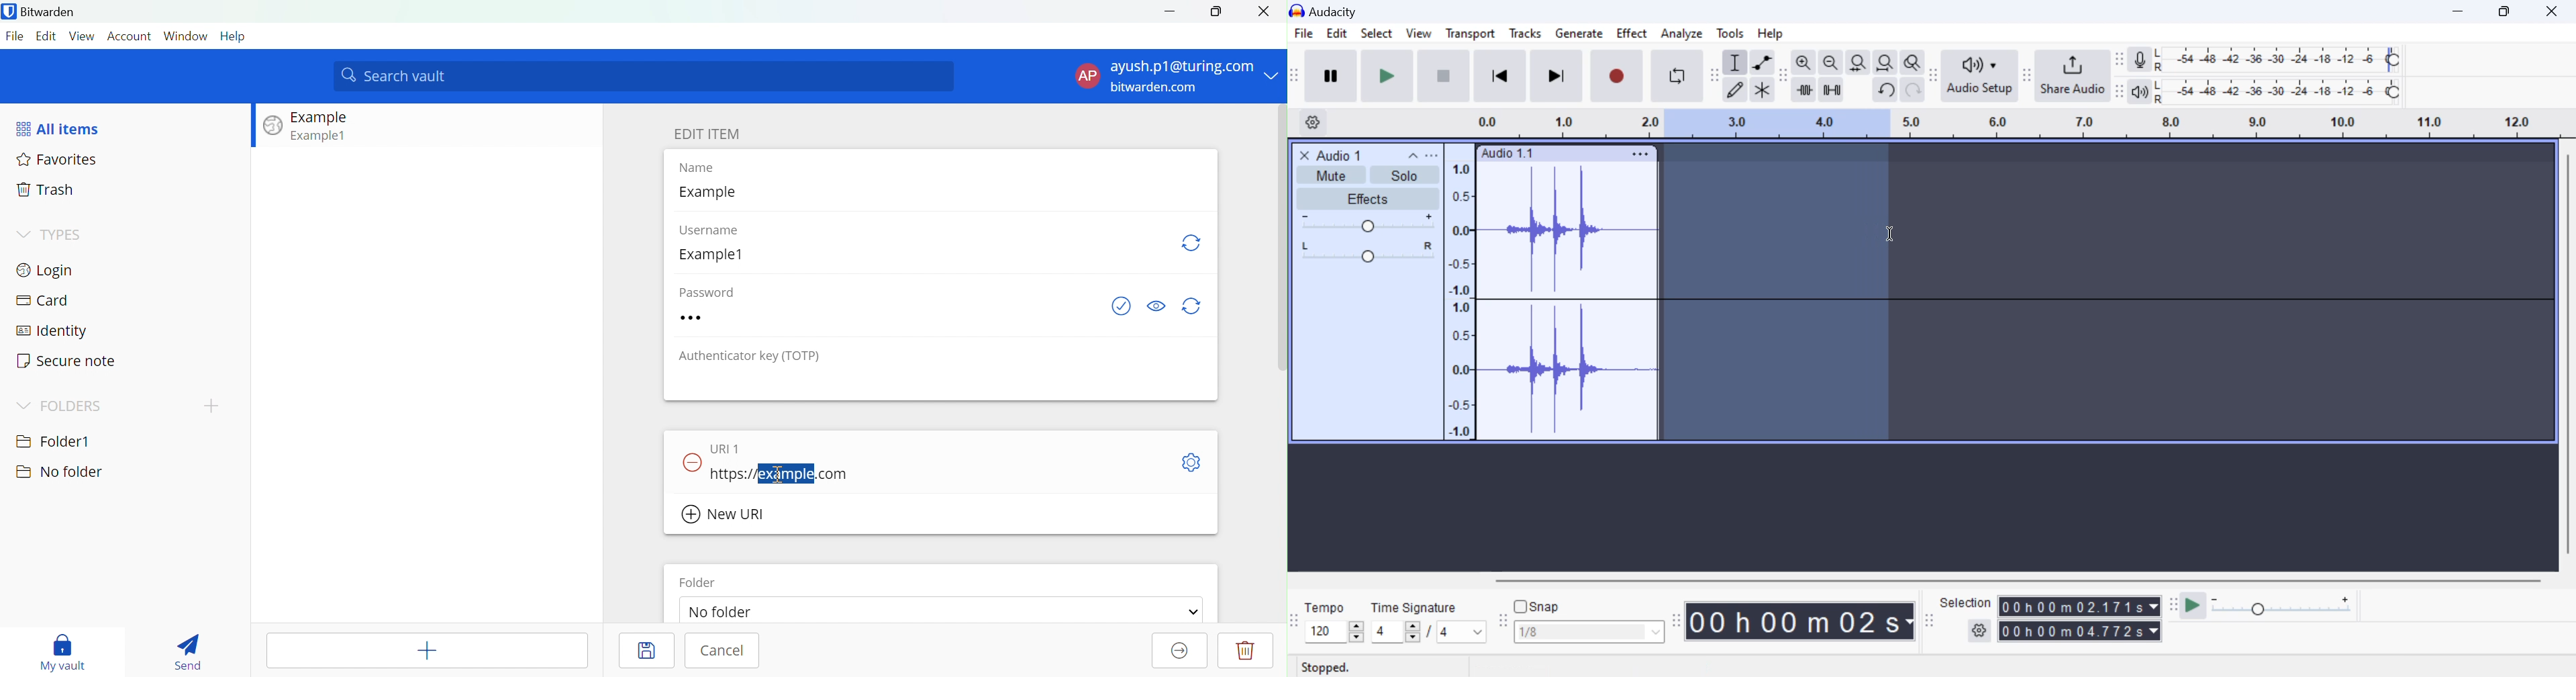  What do you see at coordinates (2031, 578) in the screenshot?
I see `horizontal scrollbar` at bounding box center [2031, 578].